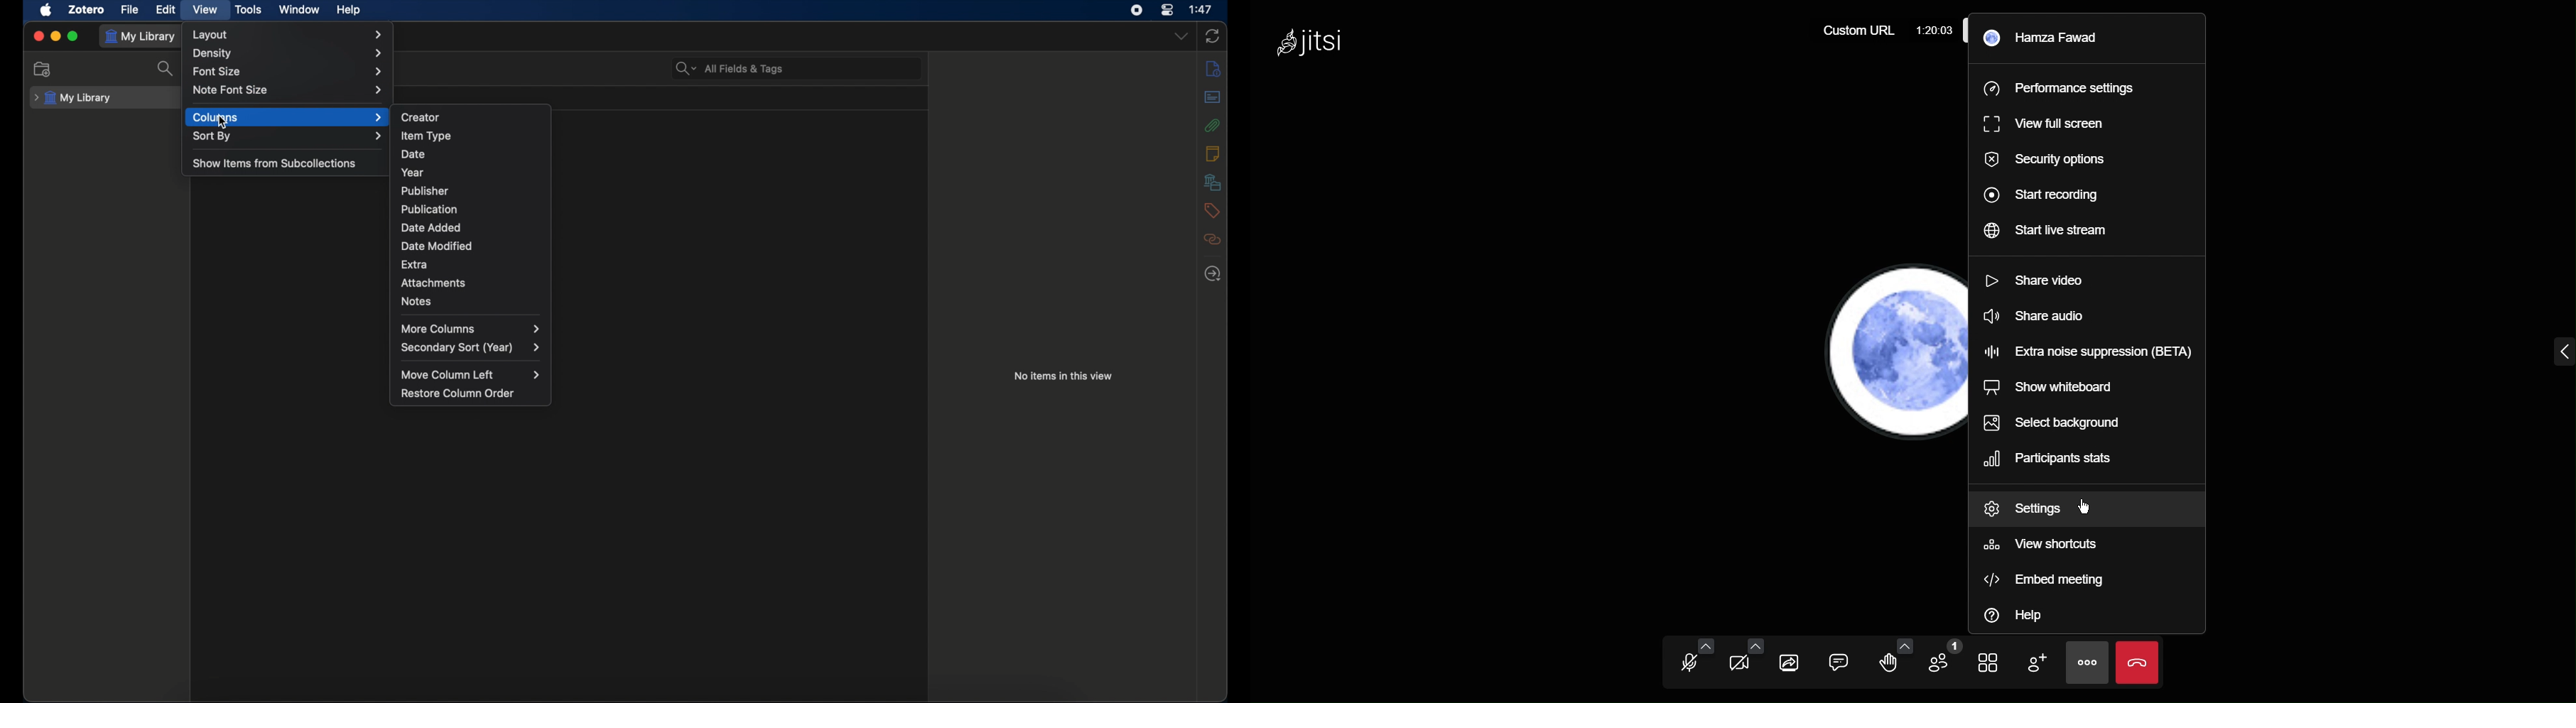  Describe the element at coordinates (165, 10) in the screenshot. I see `edit` at that location.